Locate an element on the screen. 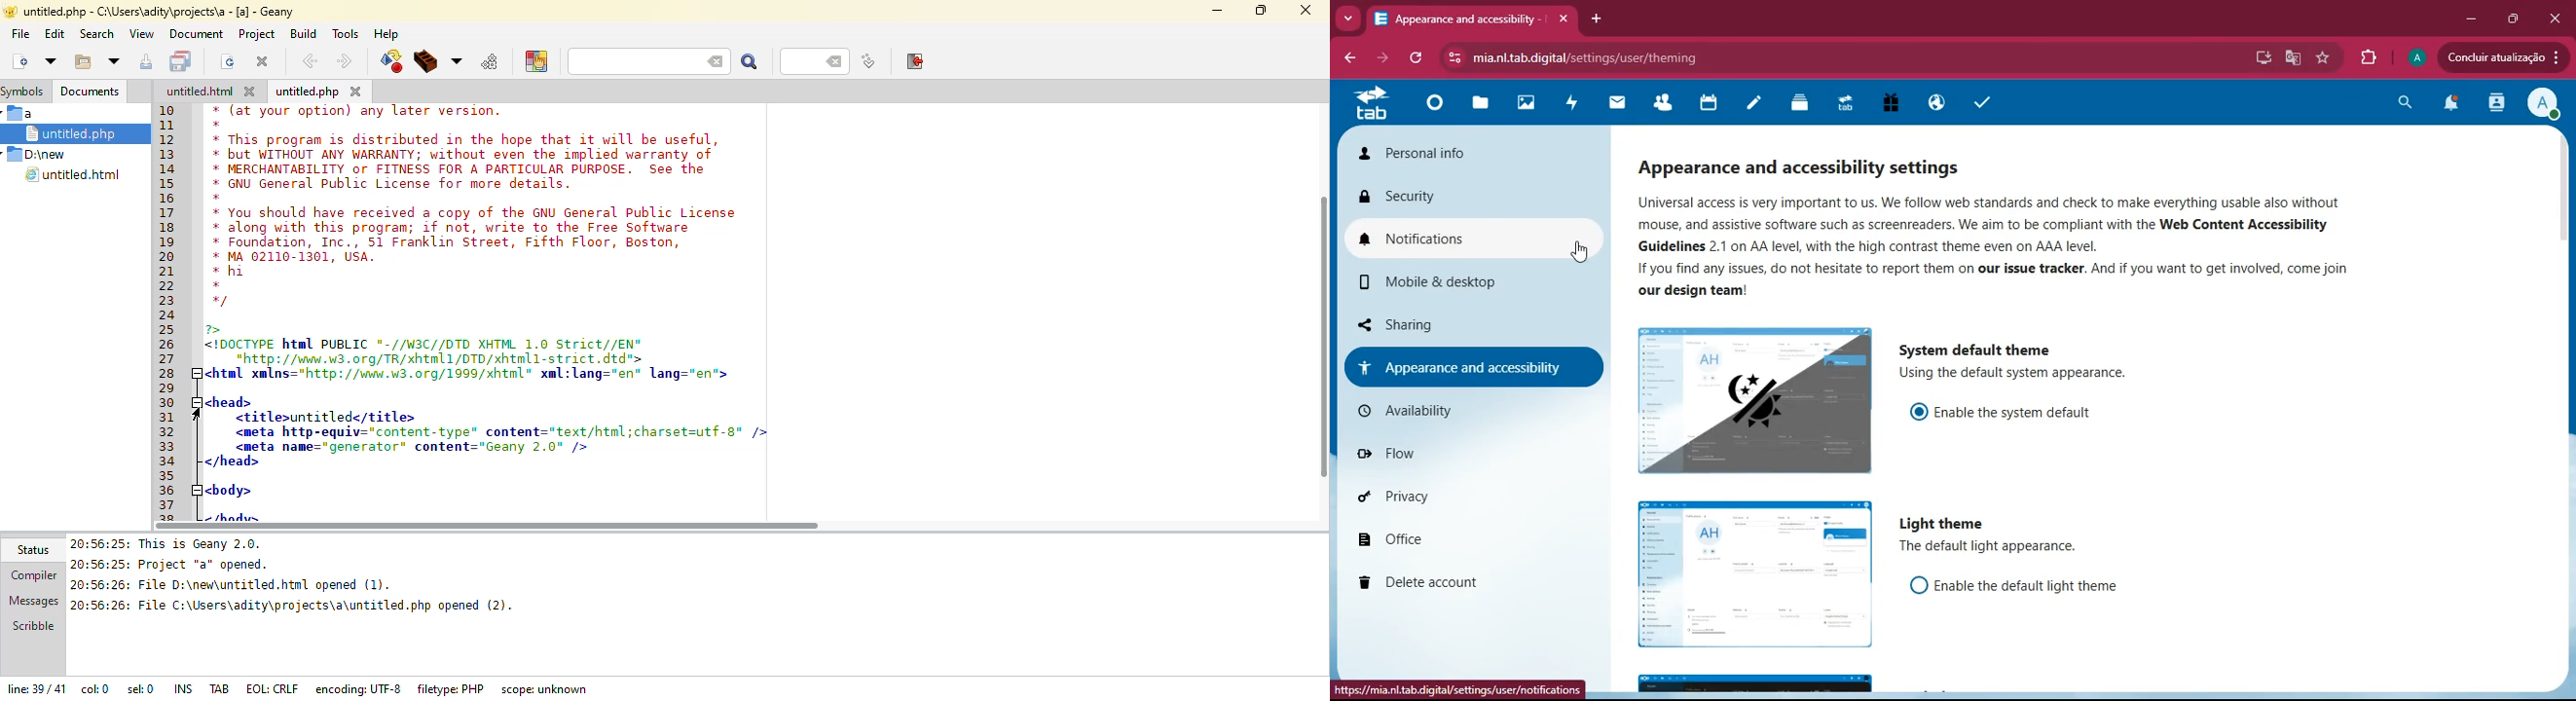 The image size is (2576, 728). compiler is located at coordinates (34, 575).